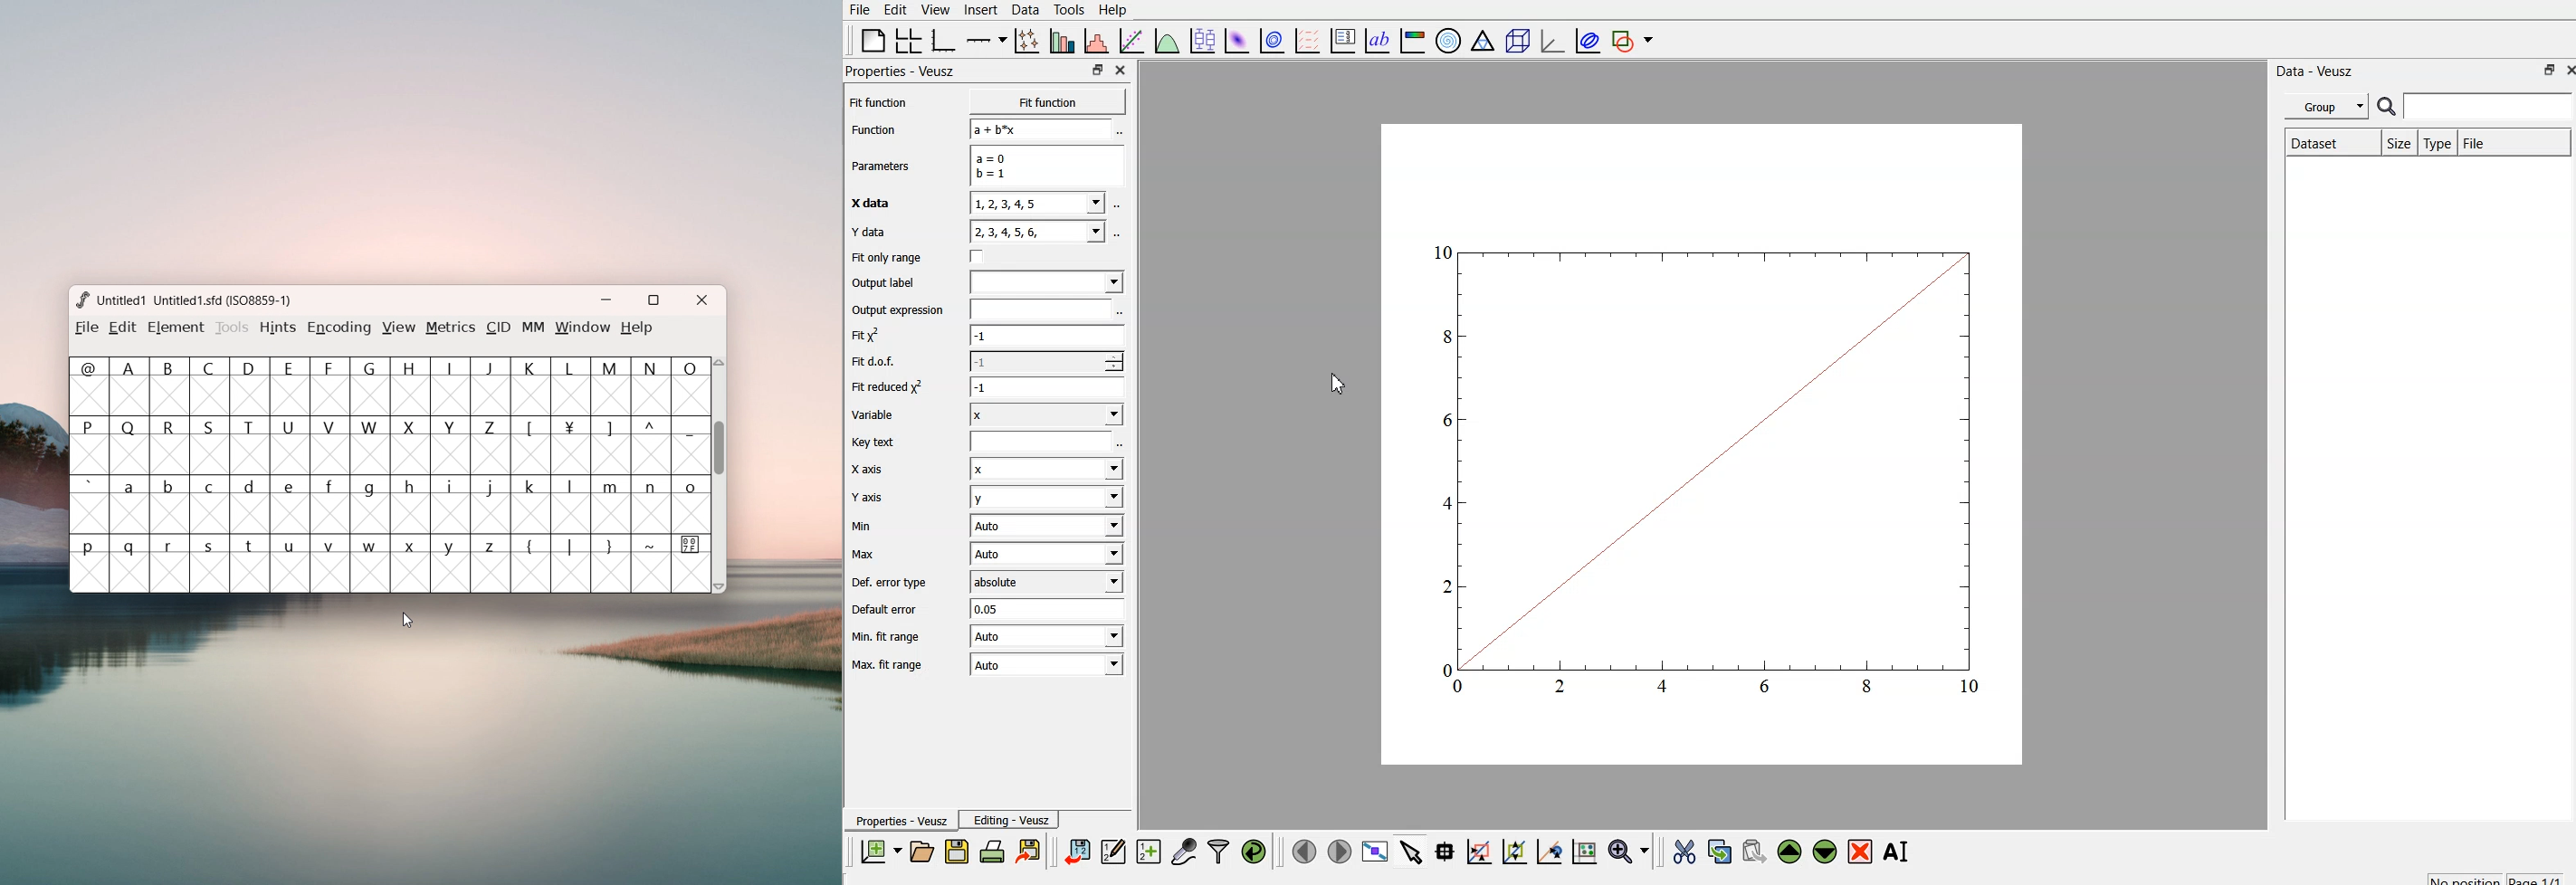 Image resolution: width=2576 pixels, height=896 pixels. What do you see at coordinates (1707, 472) in the screenshot?
I see `graph` at bounding box center [1707, 472].